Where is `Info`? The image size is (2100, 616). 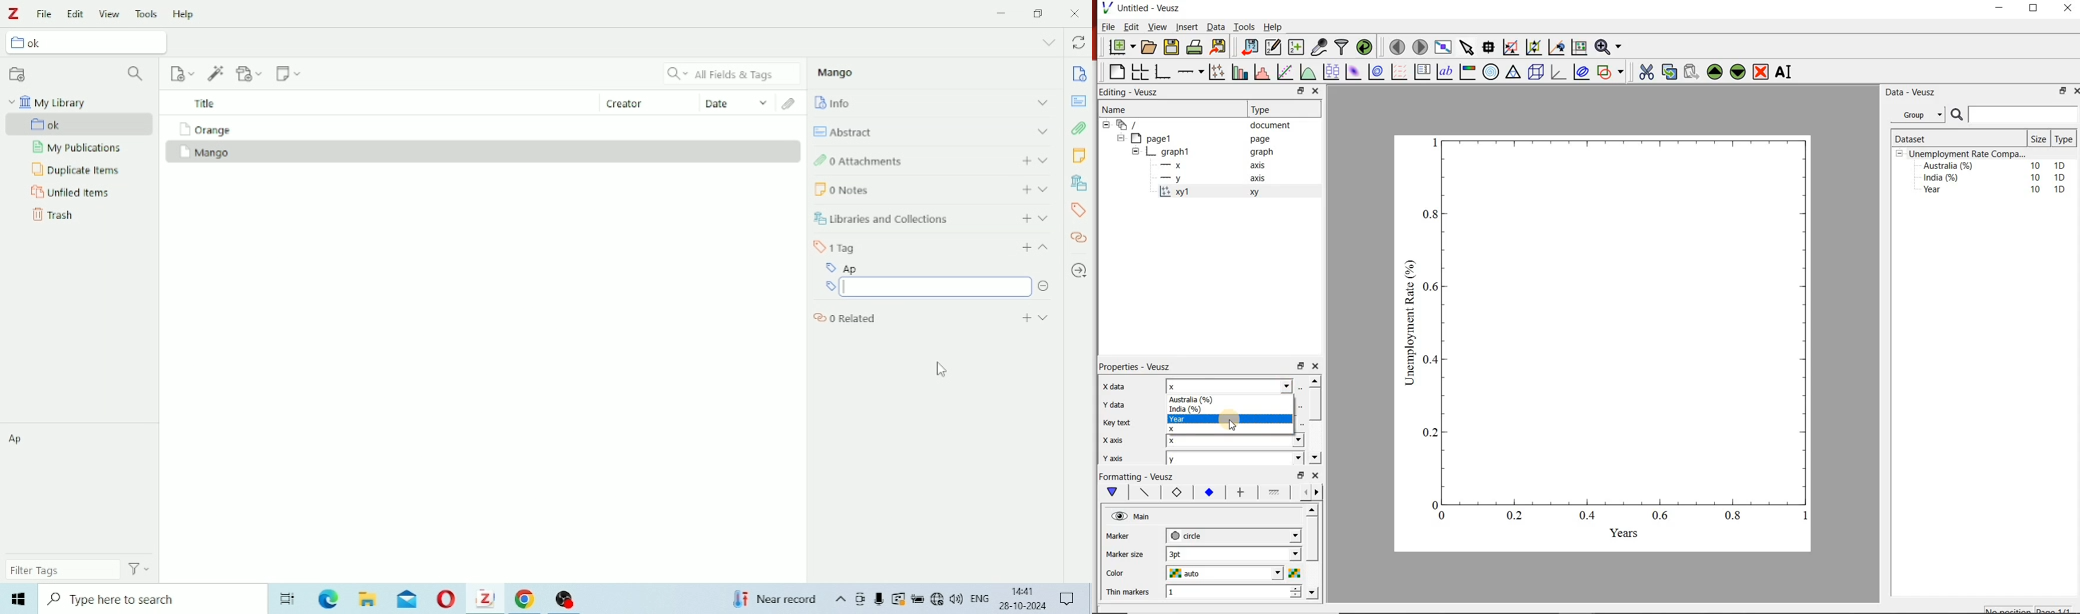
Info is located at coordinates (933, 101).